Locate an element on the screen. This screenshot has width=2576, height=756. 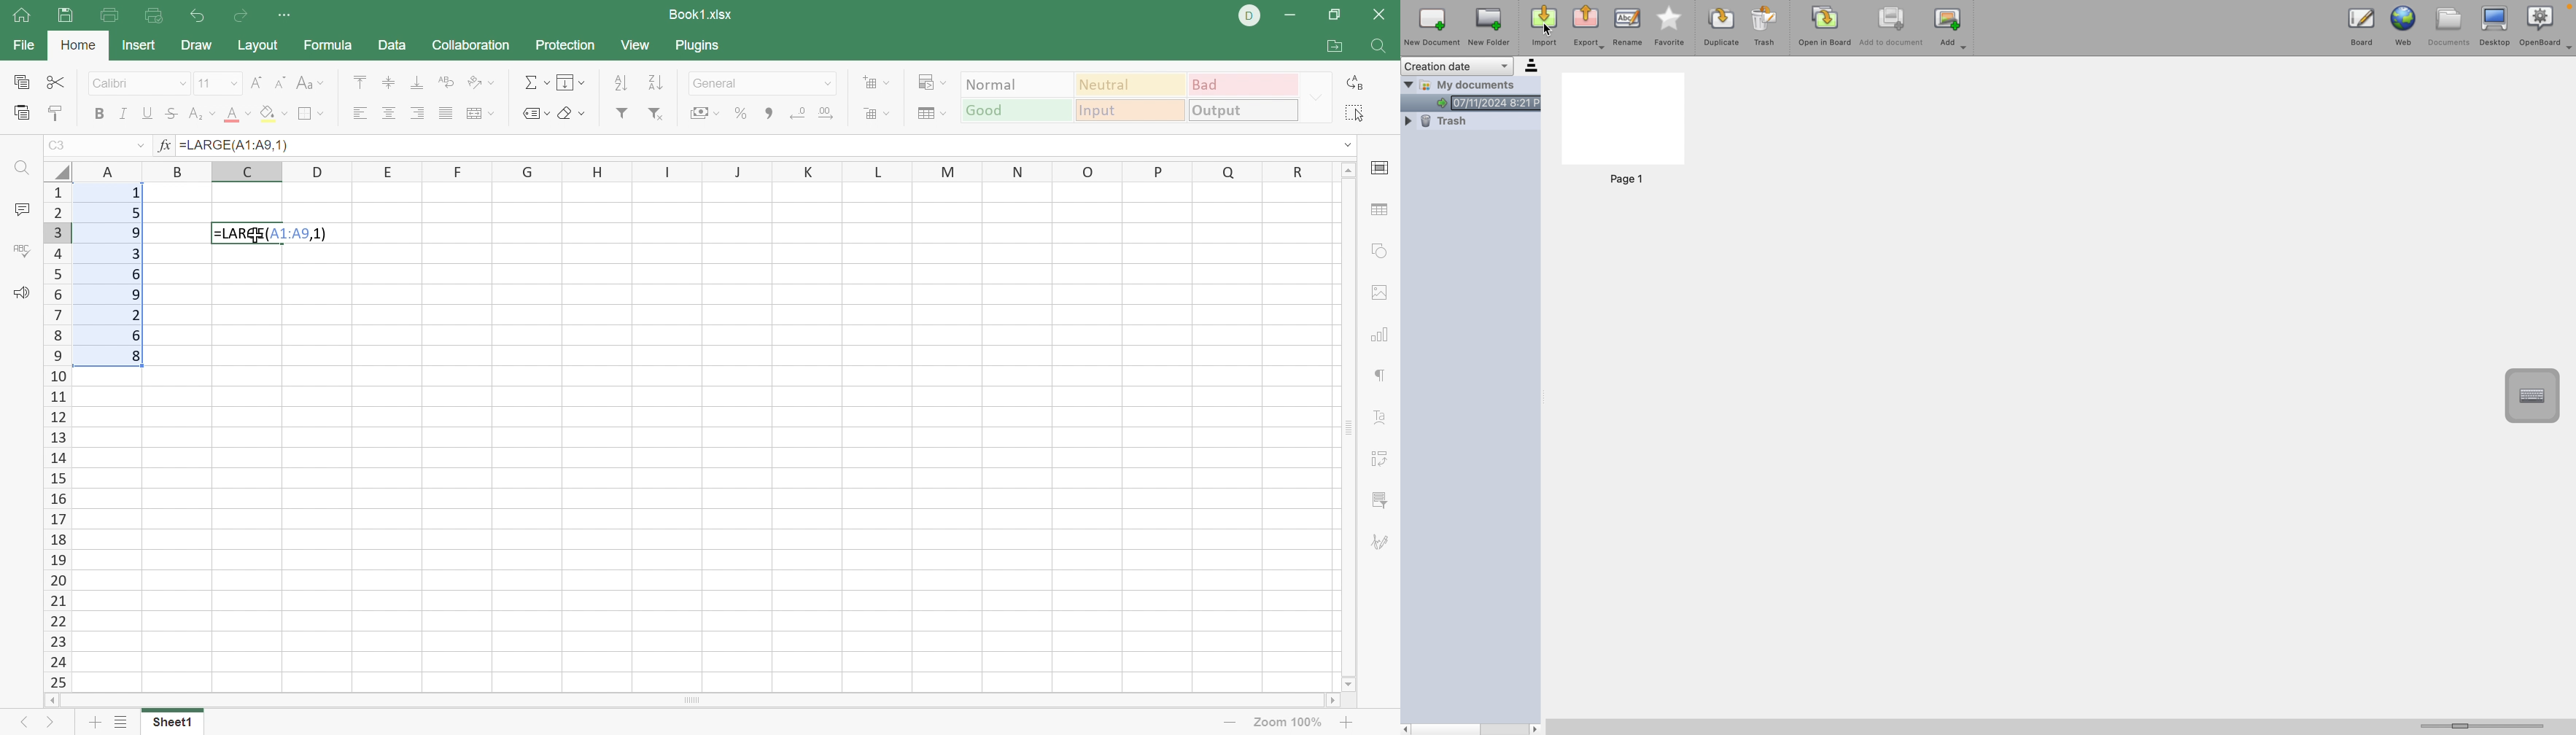
Descending order is located at coordinates (655, 82).